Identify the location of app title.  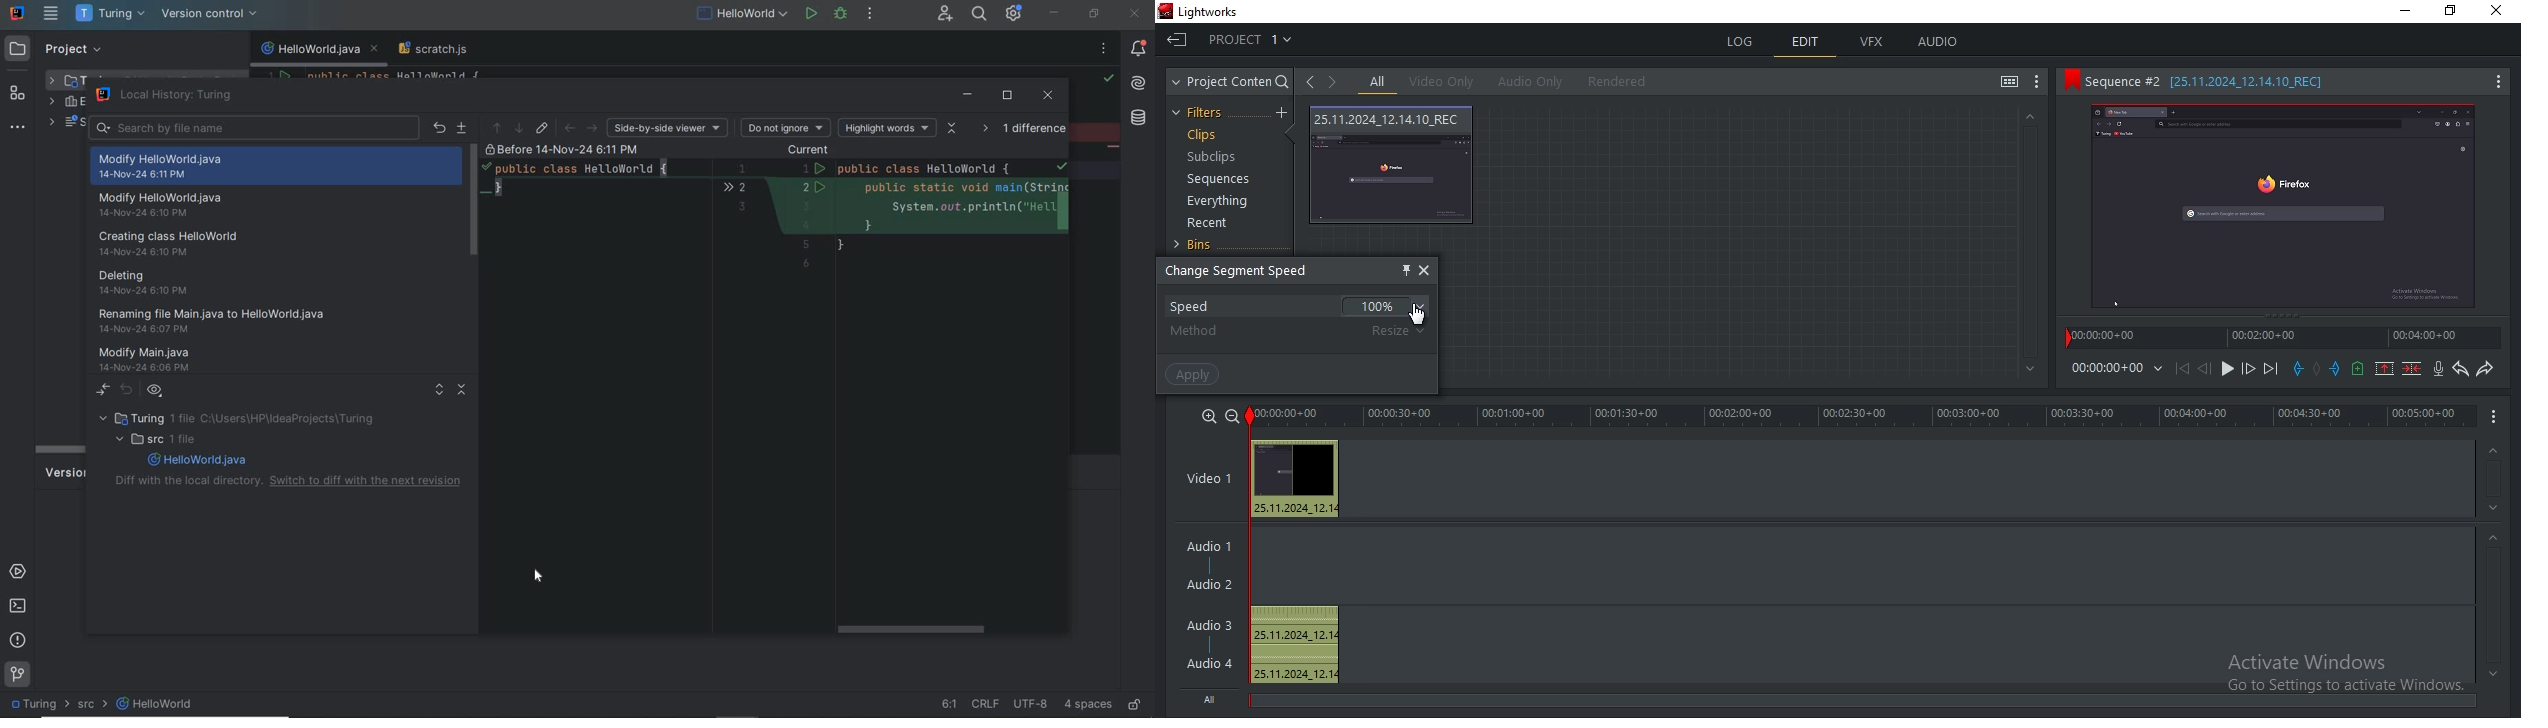
(1202, 13).